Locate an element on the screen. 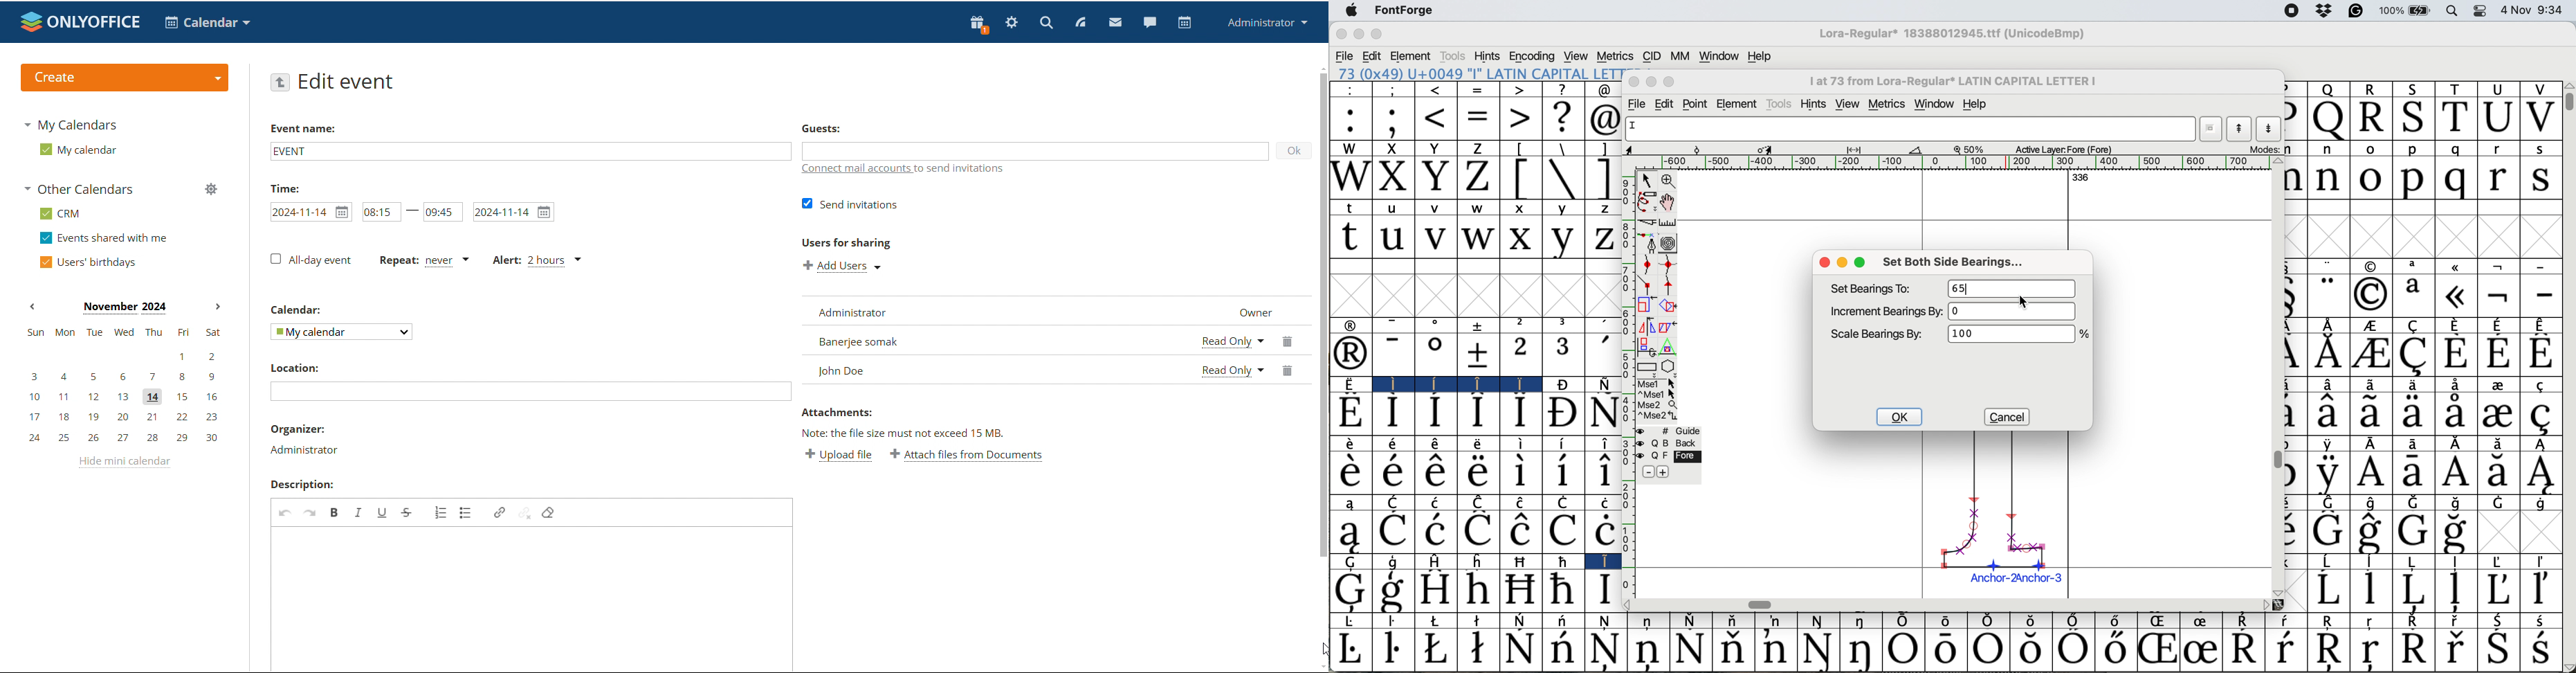 The width and height of the screenshot is (2576, 700). Symbol is located at coordinates (2455, 353).